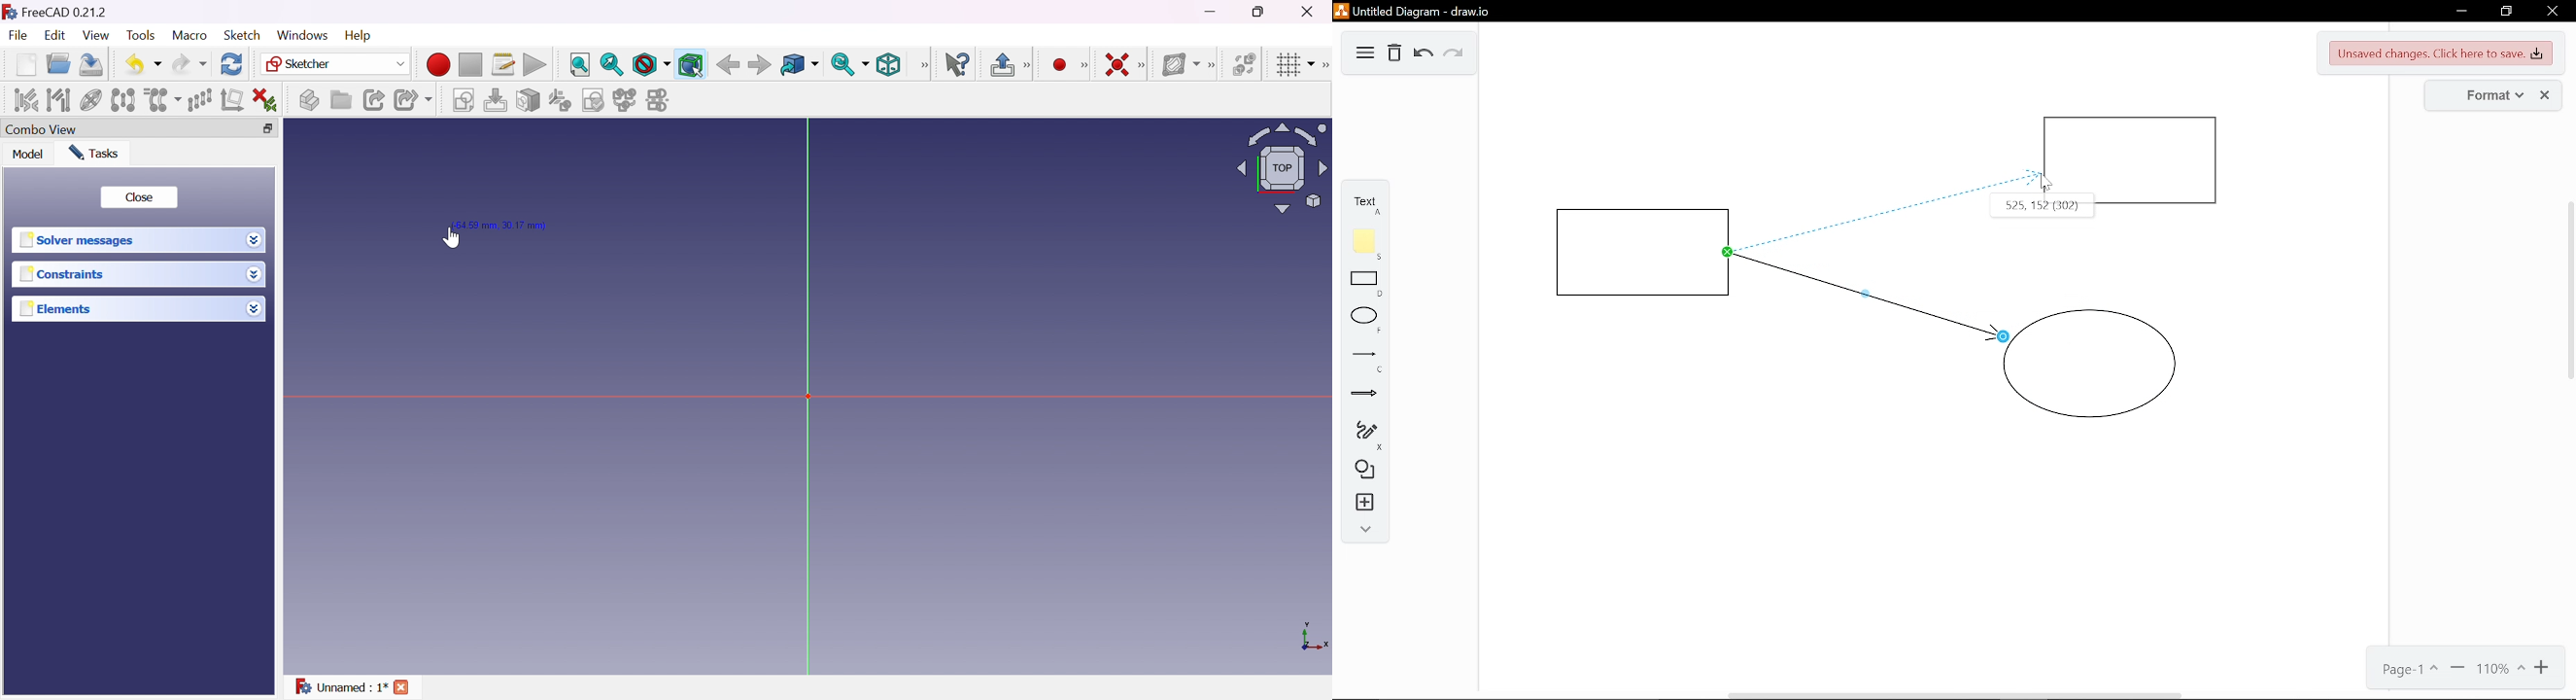 The height and width of the screenshot is (700, 2576). What do you see at coordinates (1416, 12) in the screenshot?
I see `Untitled Diagram - draw.io` at bounding box center [1416, 12].